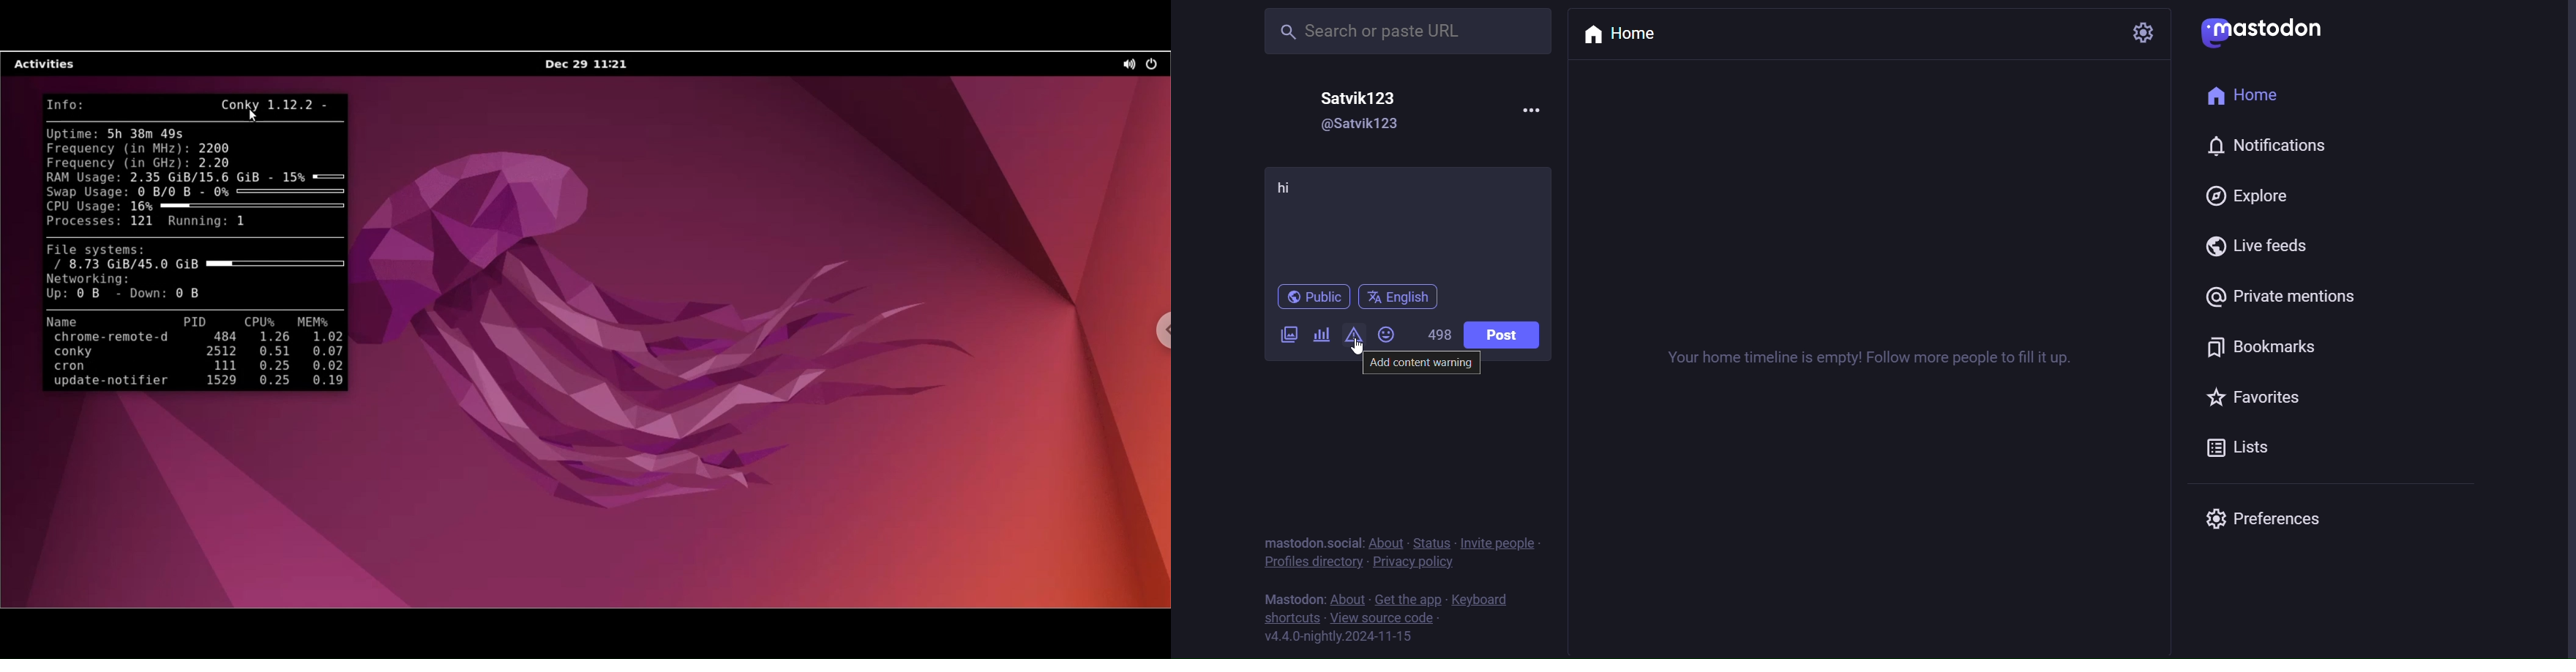  I want to click on hi, so click(1289, 190).